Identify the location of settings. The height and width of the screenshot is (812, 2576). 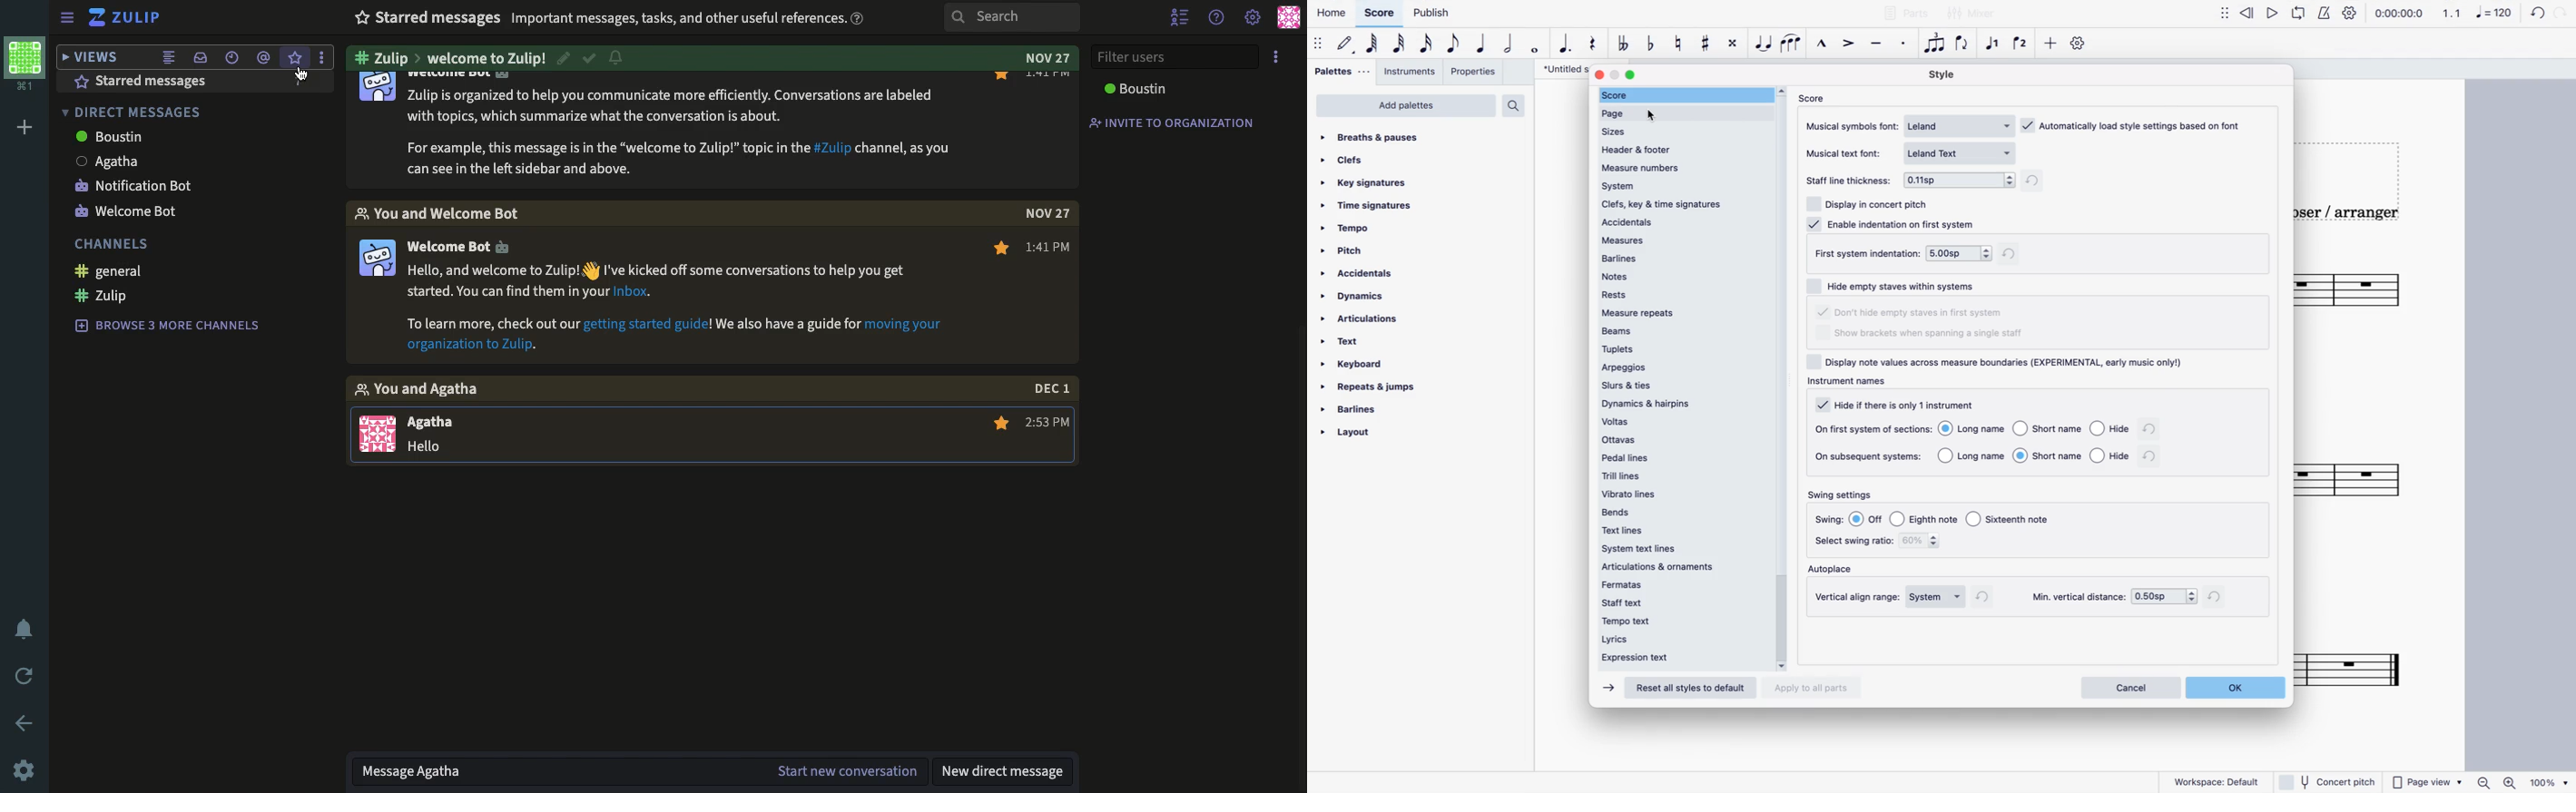
(1251, 18).